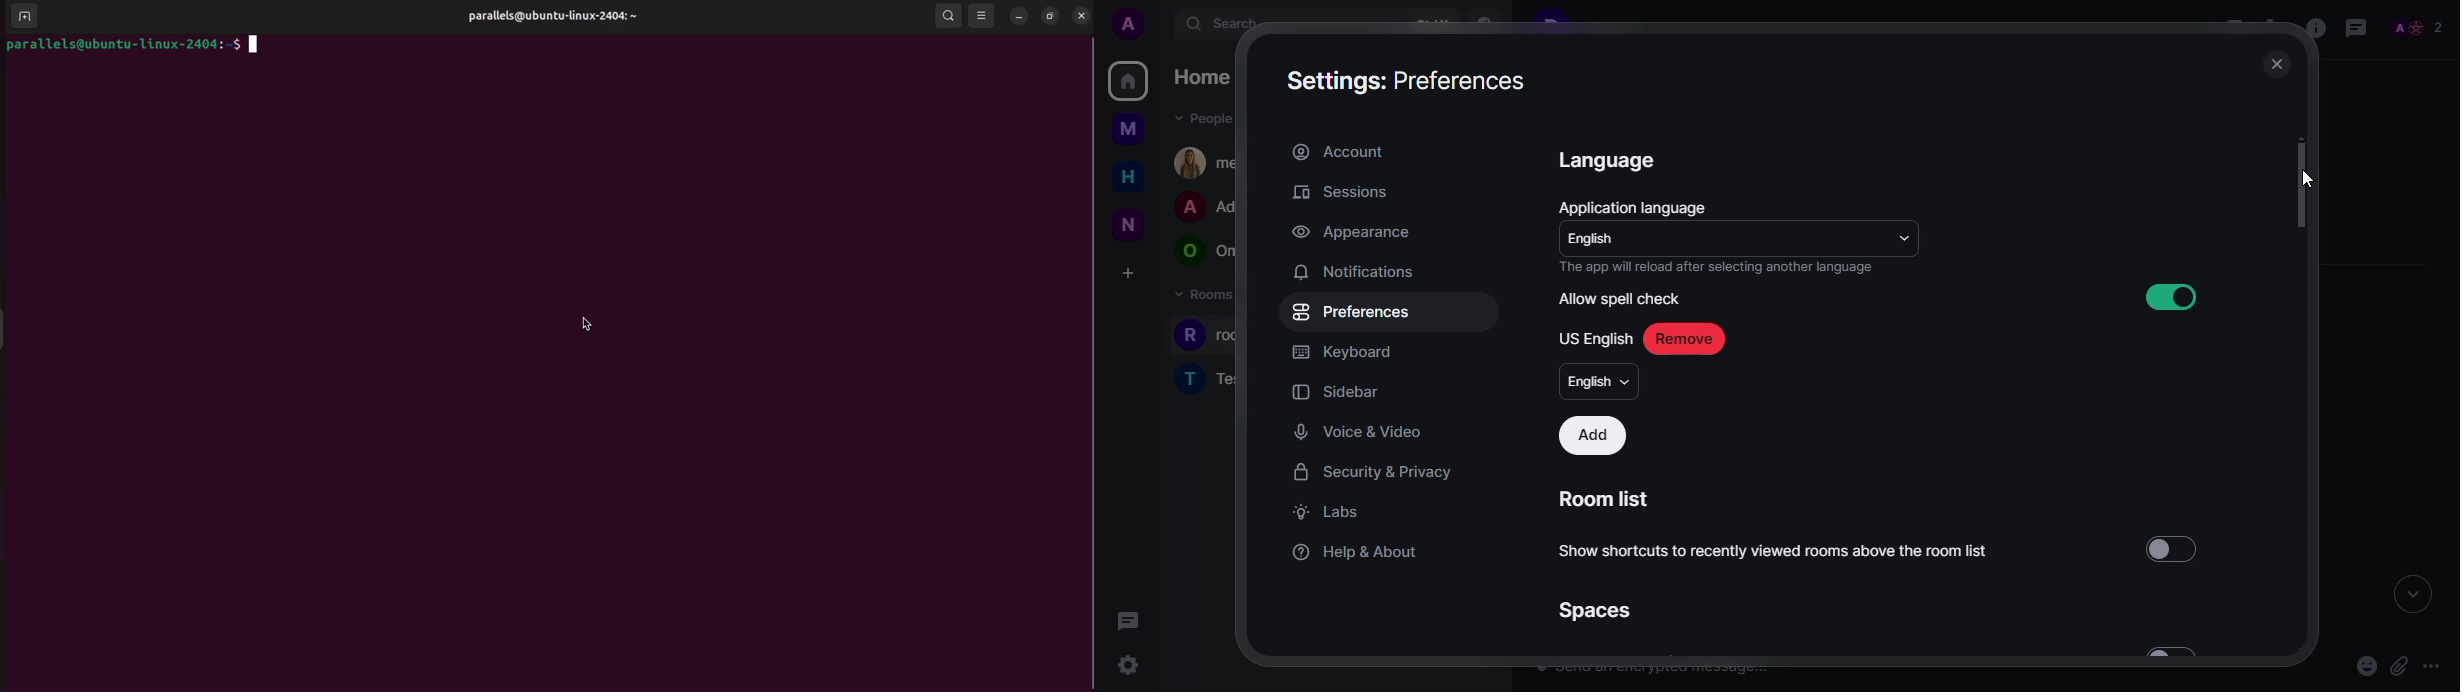 The height and width of the screenshot is (700, 2464). What do you see at coordinates (2275, 65) in the screenshot?
I see `close` at bounding box center [2275, 65].